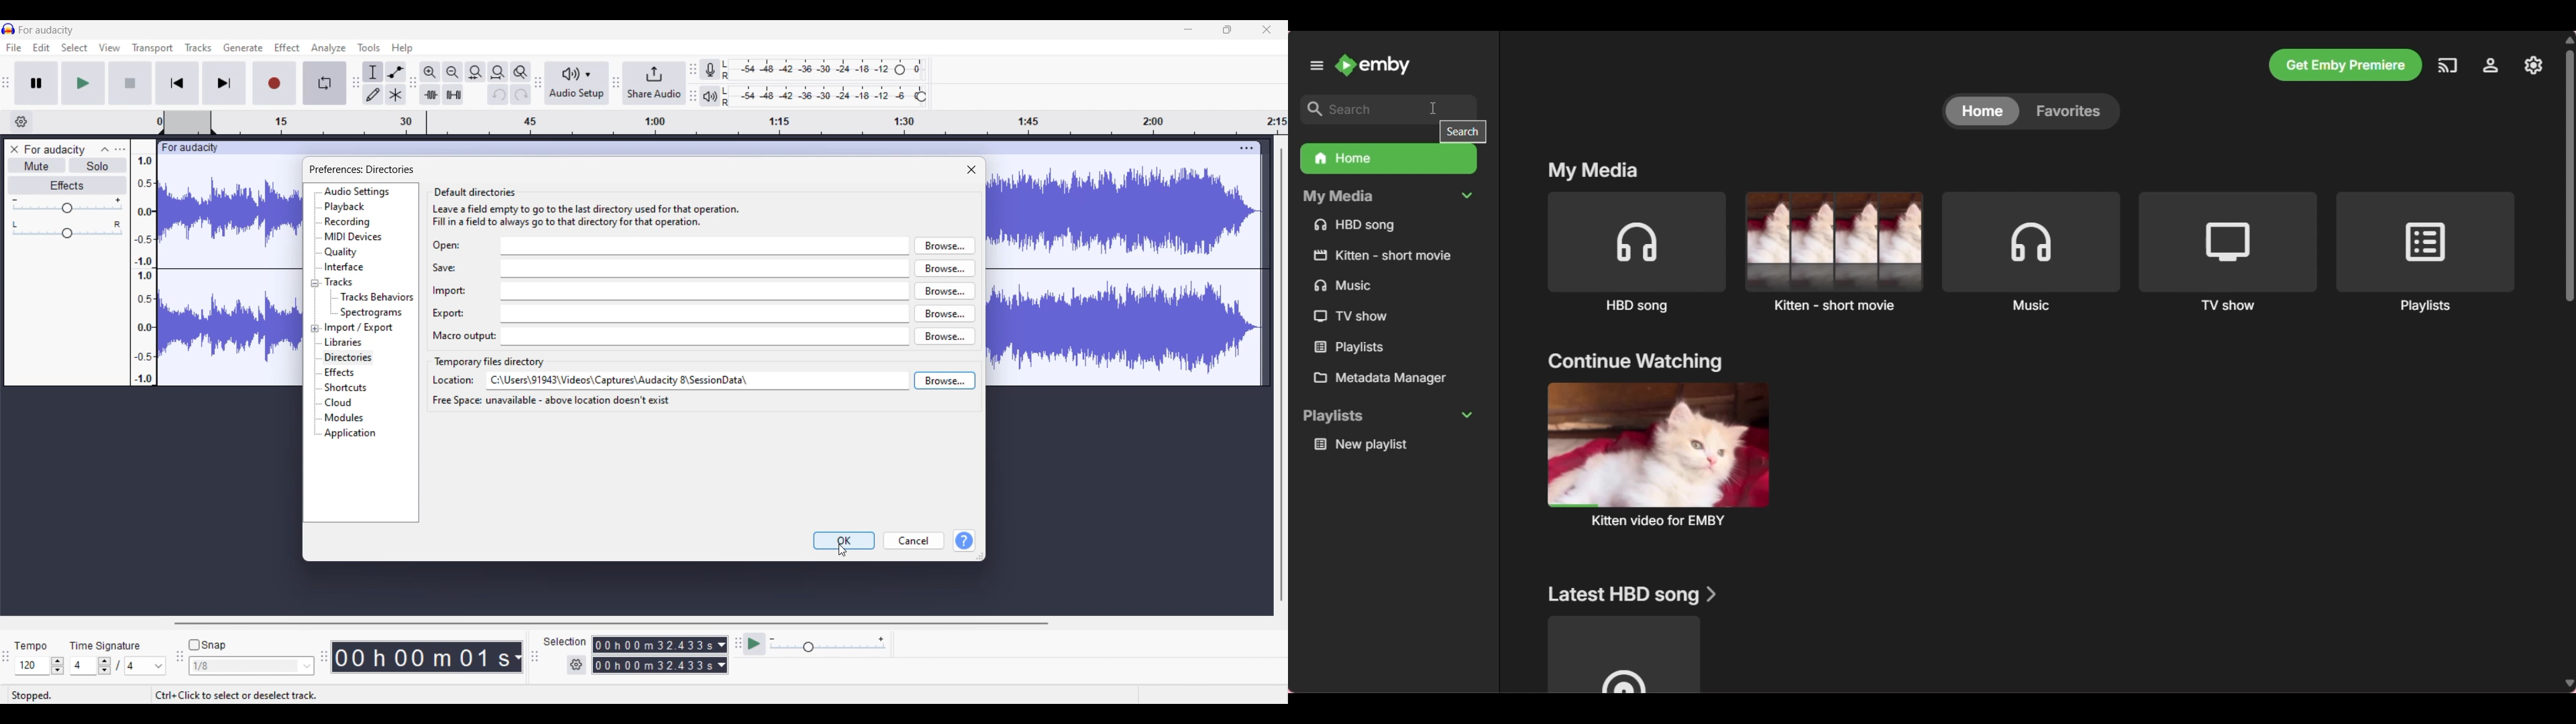 The width and height of the screenshot is (2576, 728). What do you see at coordinates (177, 83) in the screenshot?
I see `Skip/Select to start` at bounding box center [177, 83].